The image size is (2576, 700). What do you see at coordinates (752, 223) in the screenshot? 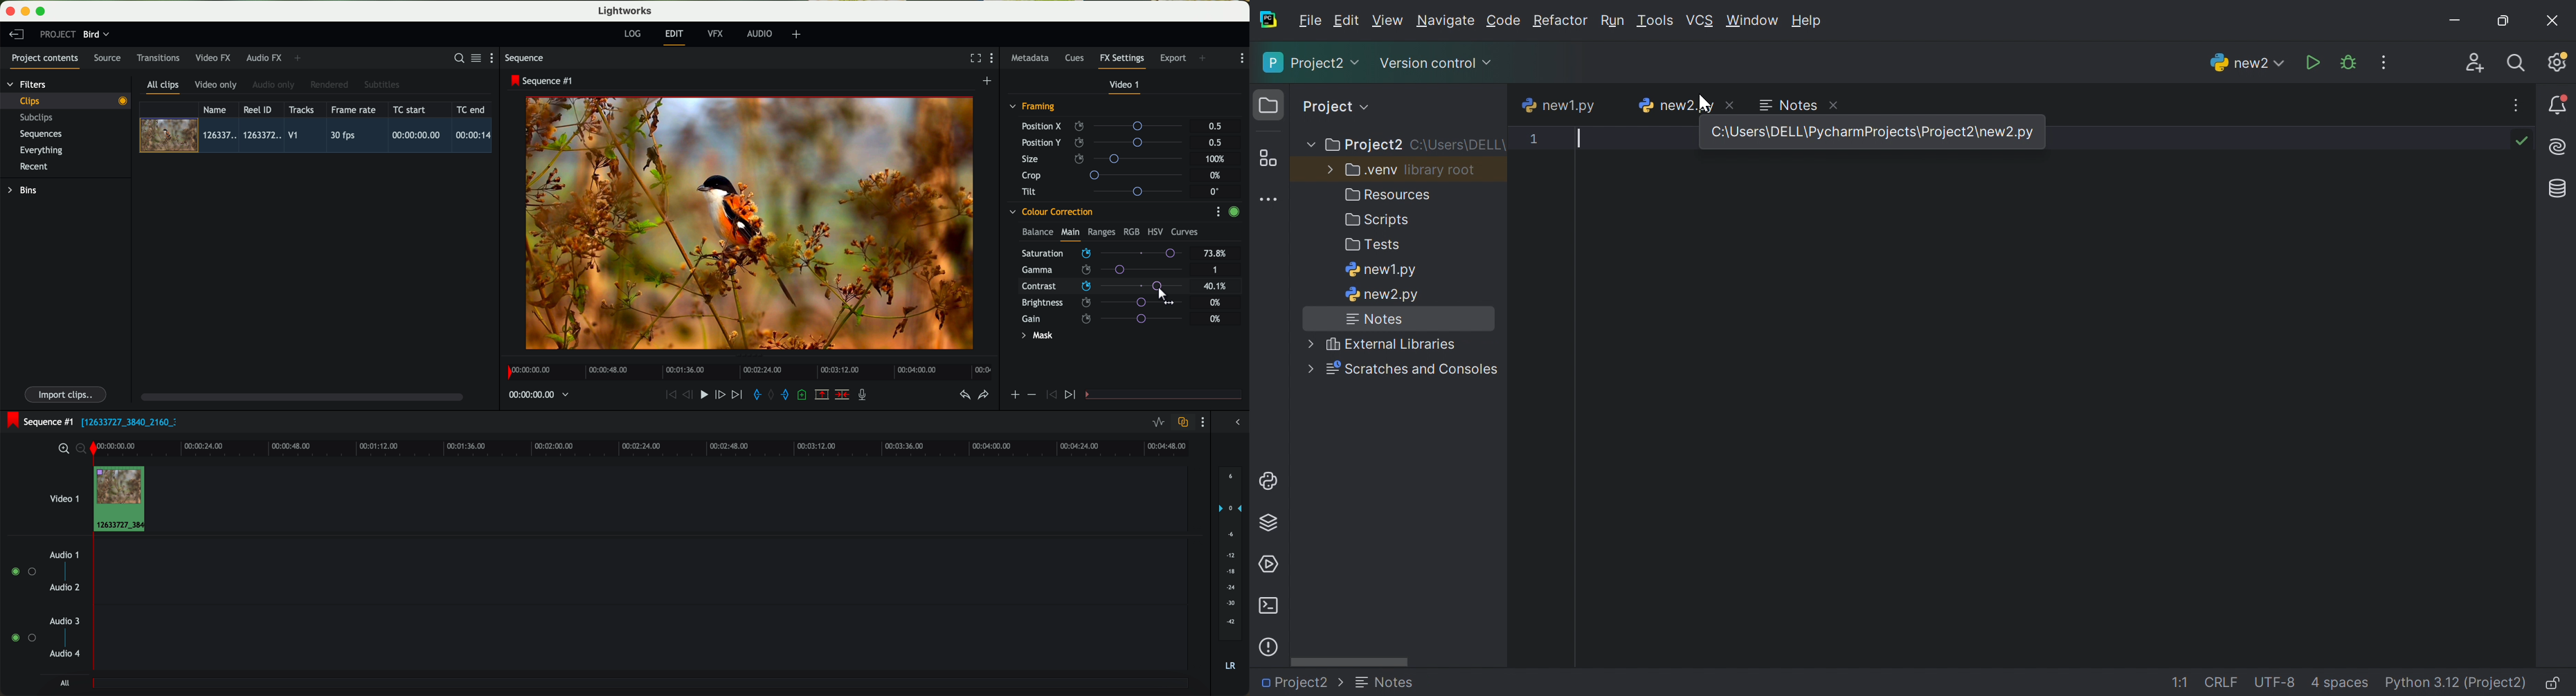
I see `applied effect` at bounding box center [752, 223].